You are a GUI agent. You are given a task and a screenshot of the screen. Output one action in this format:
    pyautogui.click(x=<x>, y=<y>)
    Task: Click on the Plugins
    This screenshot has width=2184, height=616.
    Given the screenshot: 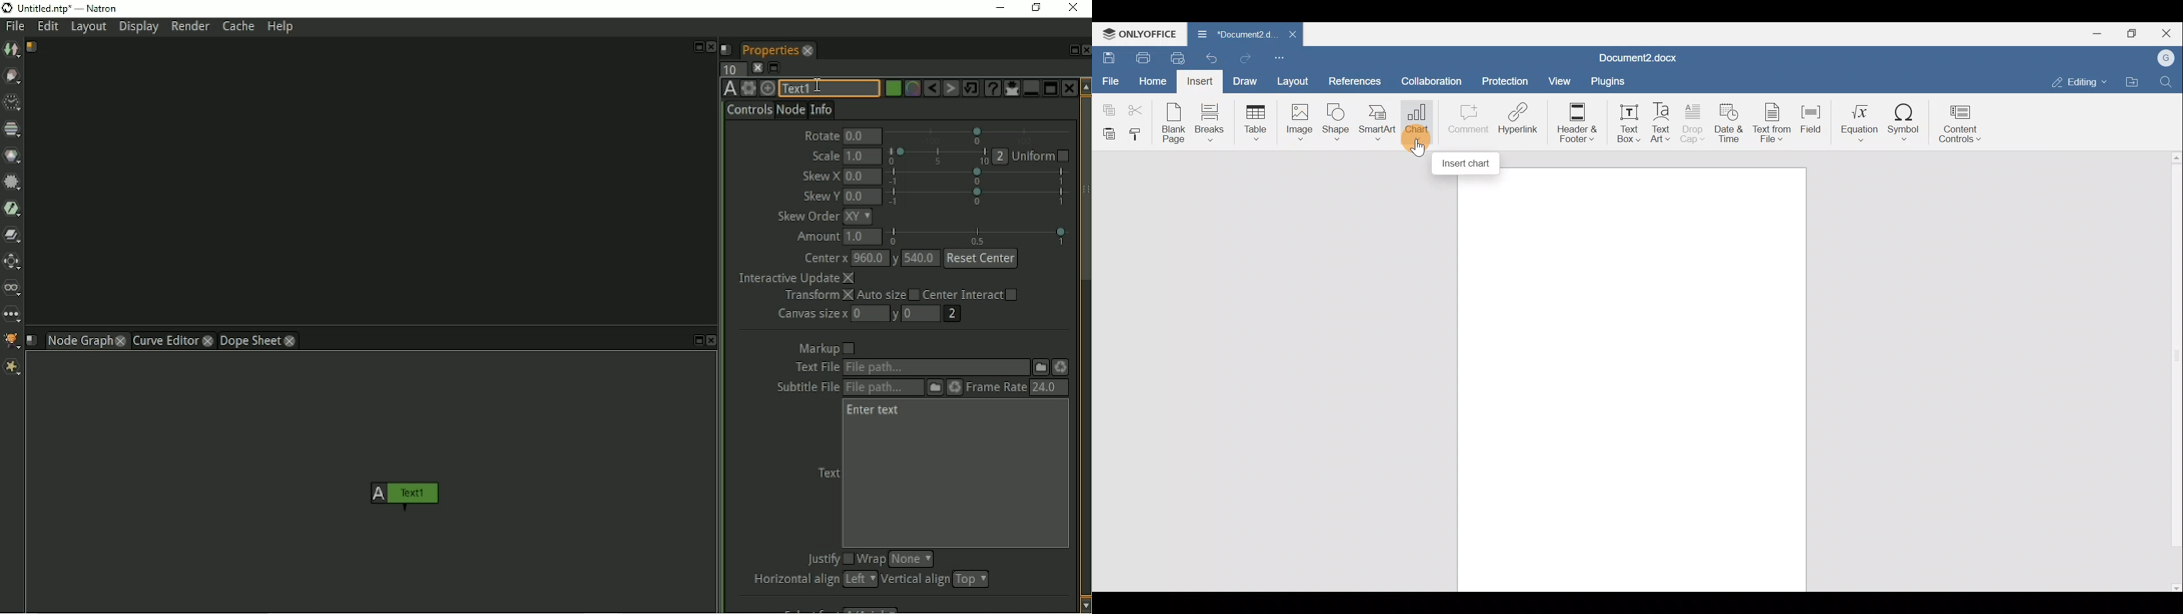 What is the action you would take?
    pyautogui.click(x=1608, y=81)
    